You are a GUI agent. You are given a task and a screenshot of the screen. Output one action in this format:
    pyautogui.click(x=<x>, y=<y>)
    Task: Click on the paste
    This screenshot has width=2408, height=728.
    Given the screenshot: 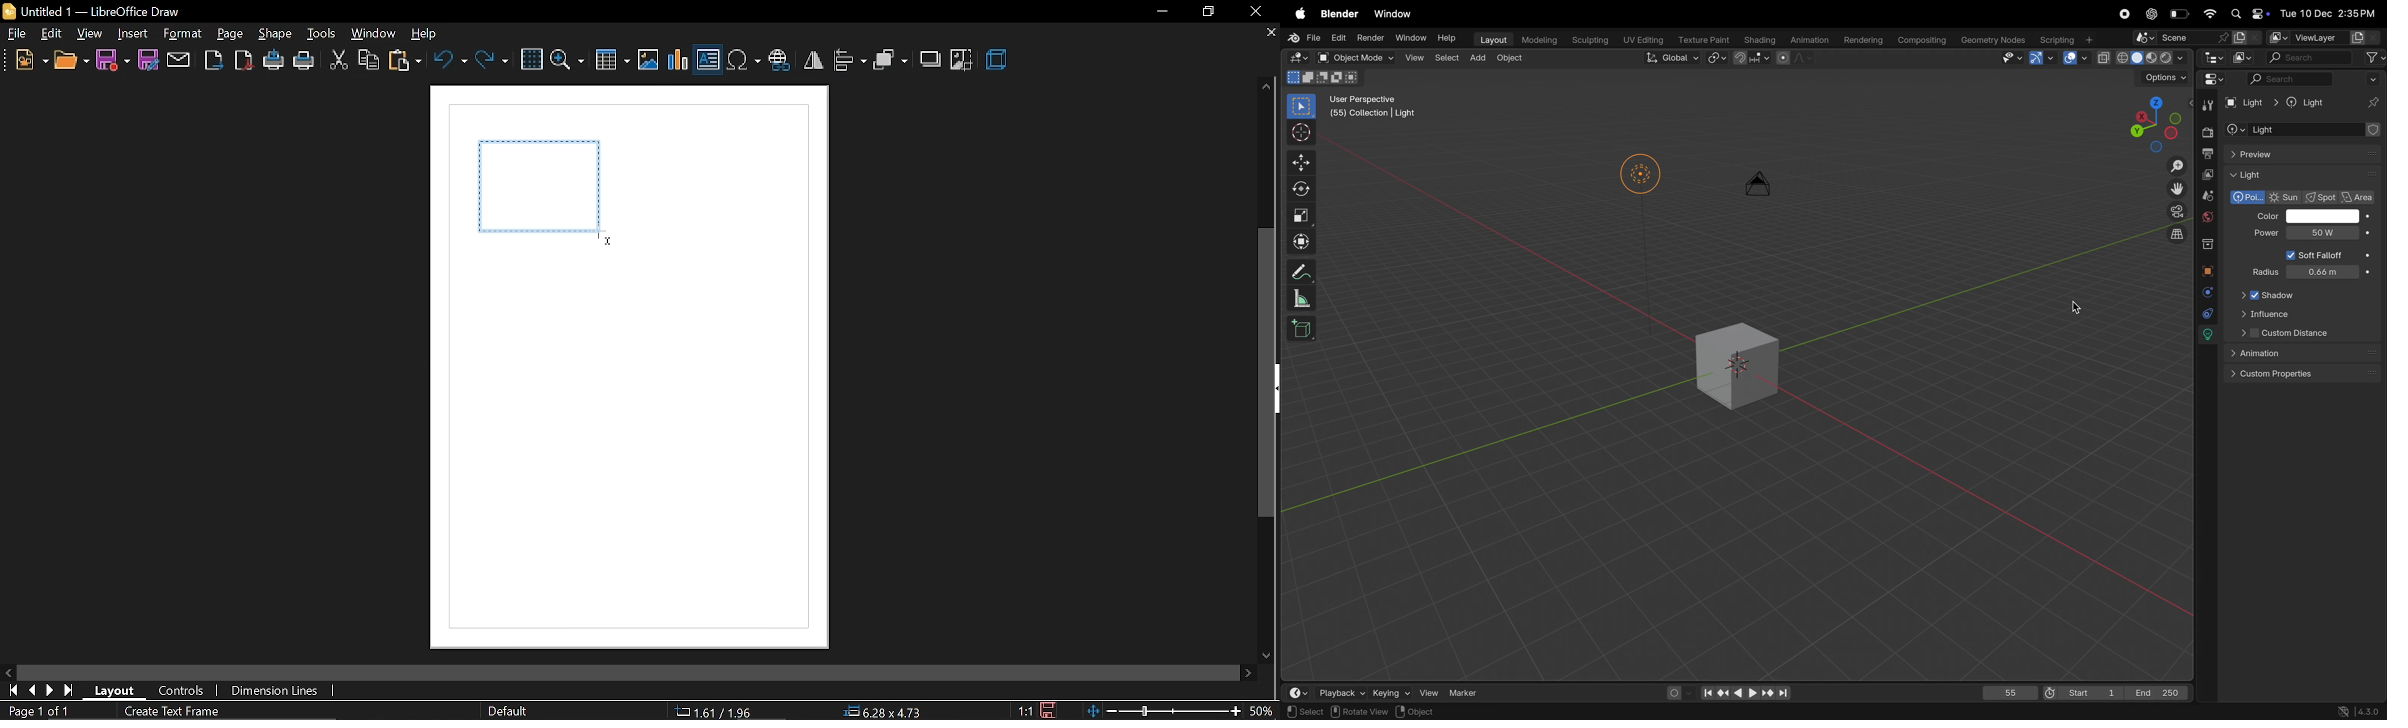 What is the action you would take?
    pyautogui.click(x=406, y=63)
    